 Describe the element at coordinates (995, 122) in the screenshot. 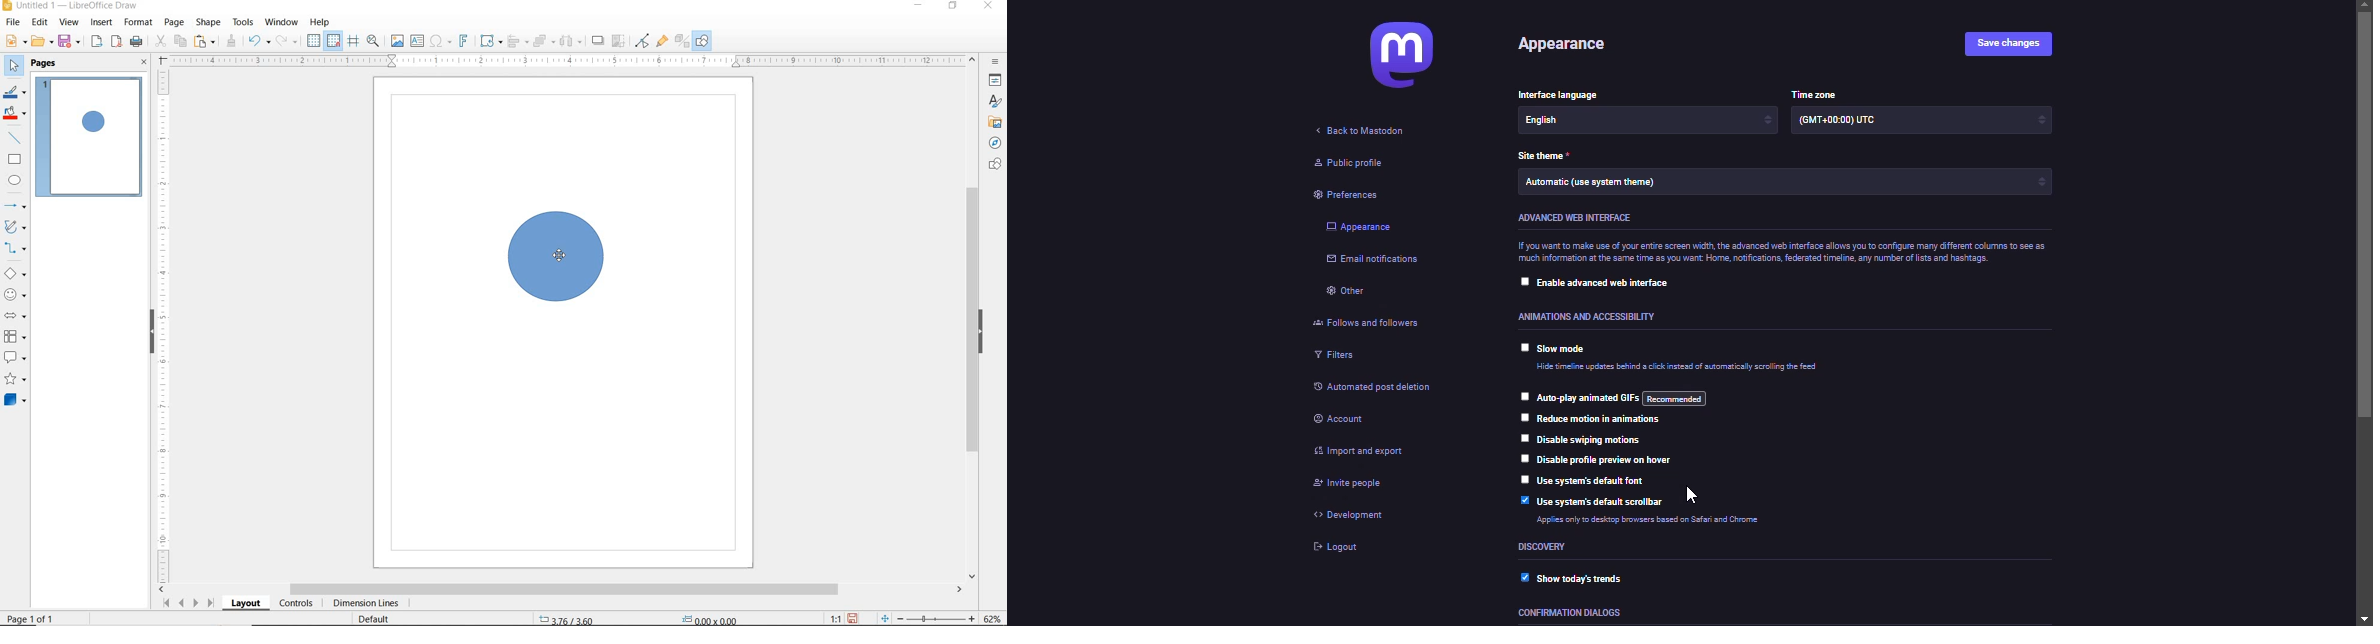

I see `GALLERY` at that location.